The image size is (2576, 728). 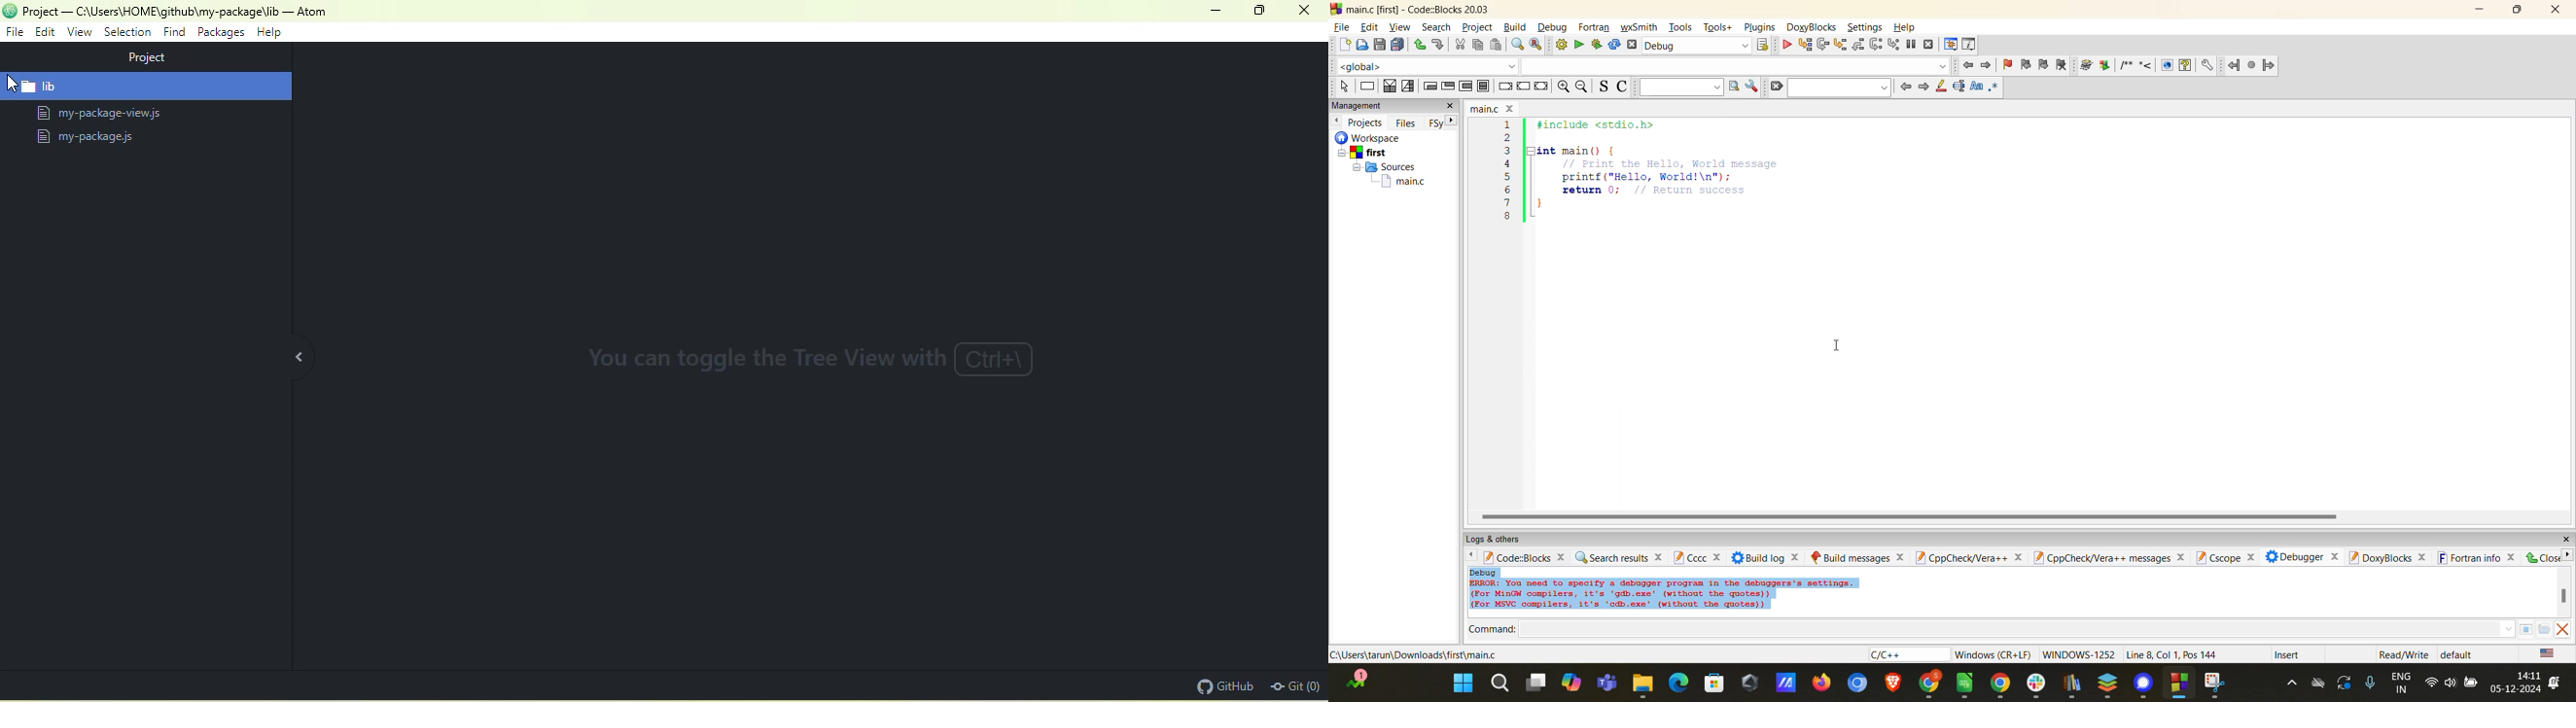 What do you see at coordinates (1787, 683) in the screenshot?
I see `logo` at bounding box center [1787, 683].